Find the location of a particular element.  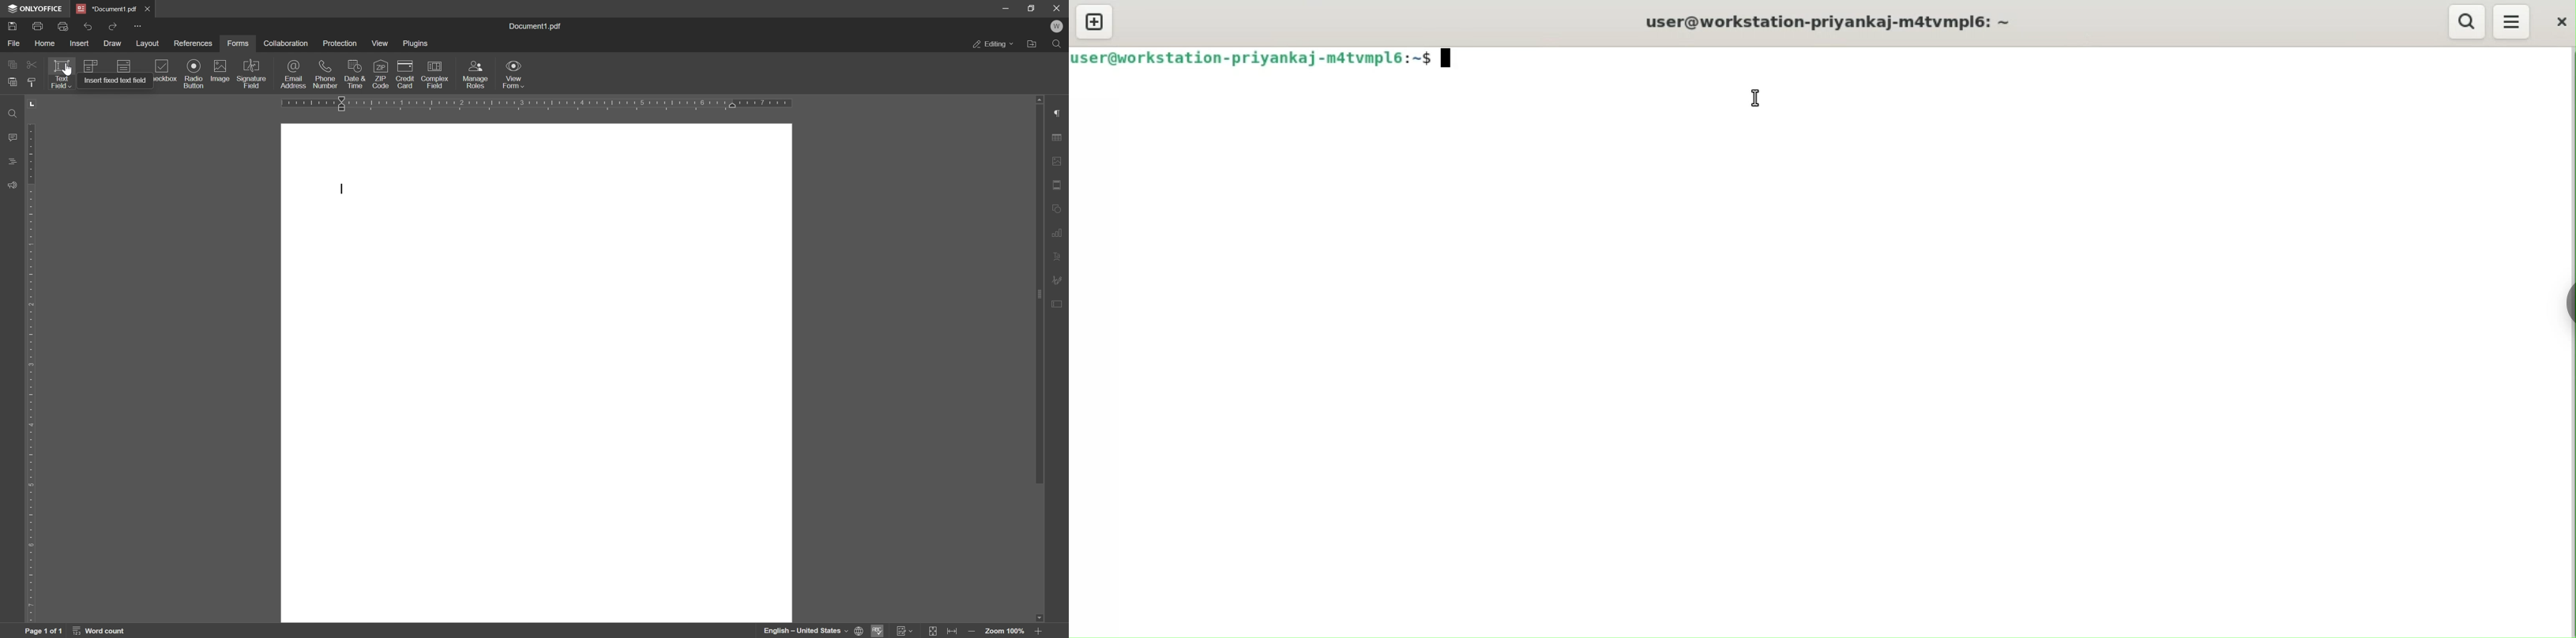

ruler is located at coordinates (536, 104).